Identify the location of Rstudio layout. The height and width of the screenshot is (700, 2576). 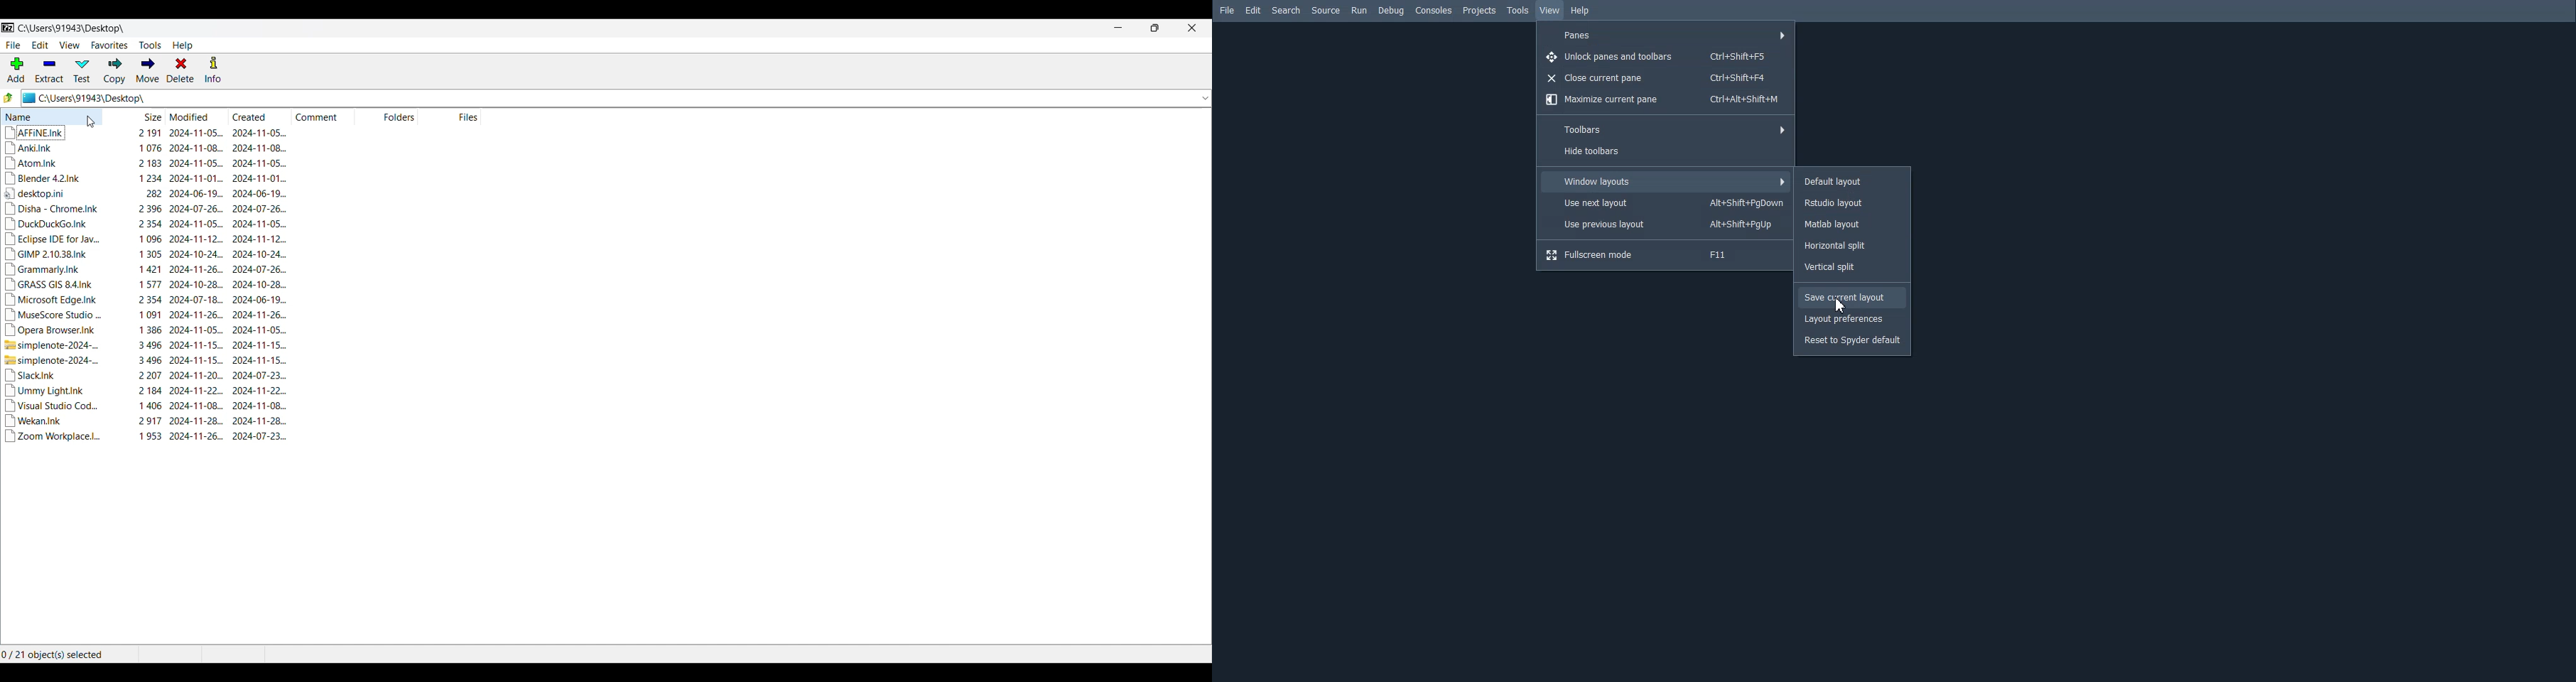
(1853, 202).